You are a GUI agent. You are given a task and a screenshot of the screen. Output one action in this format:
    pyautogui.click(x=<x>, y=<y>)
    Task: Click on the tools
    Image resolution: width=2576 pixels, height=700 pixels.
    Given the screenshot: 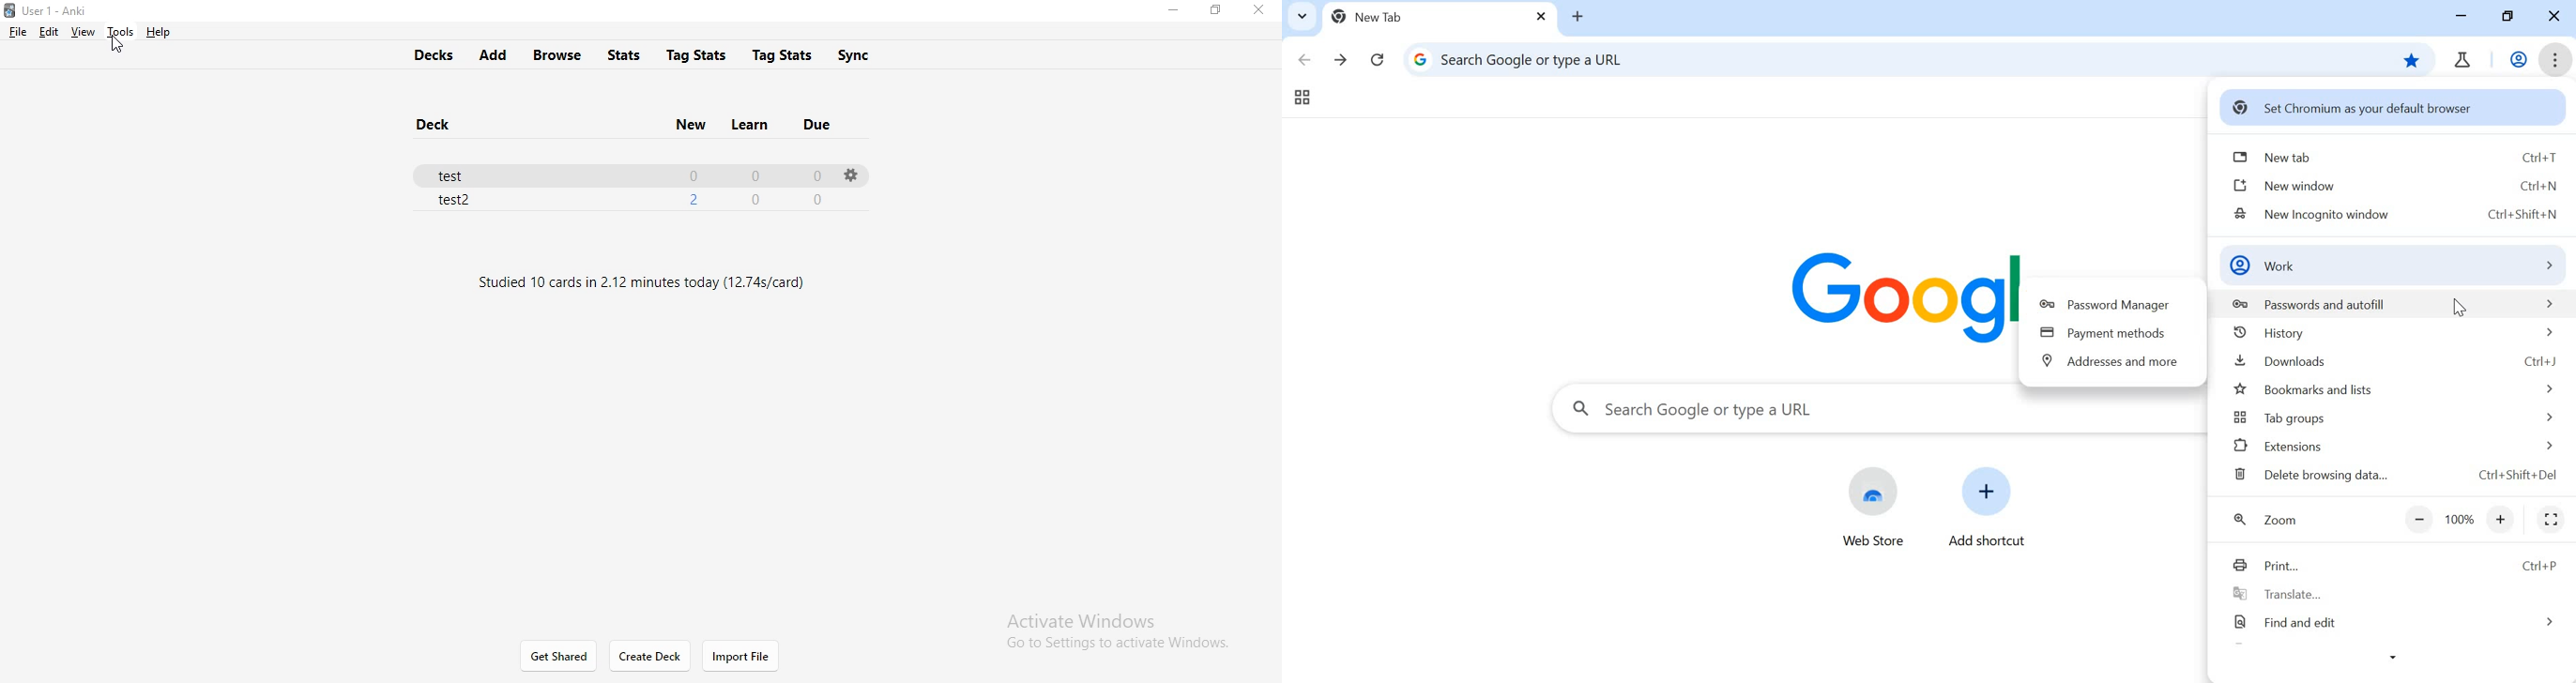 What is the action you would take?
    pyautogui.click(x=120, y=30)
    